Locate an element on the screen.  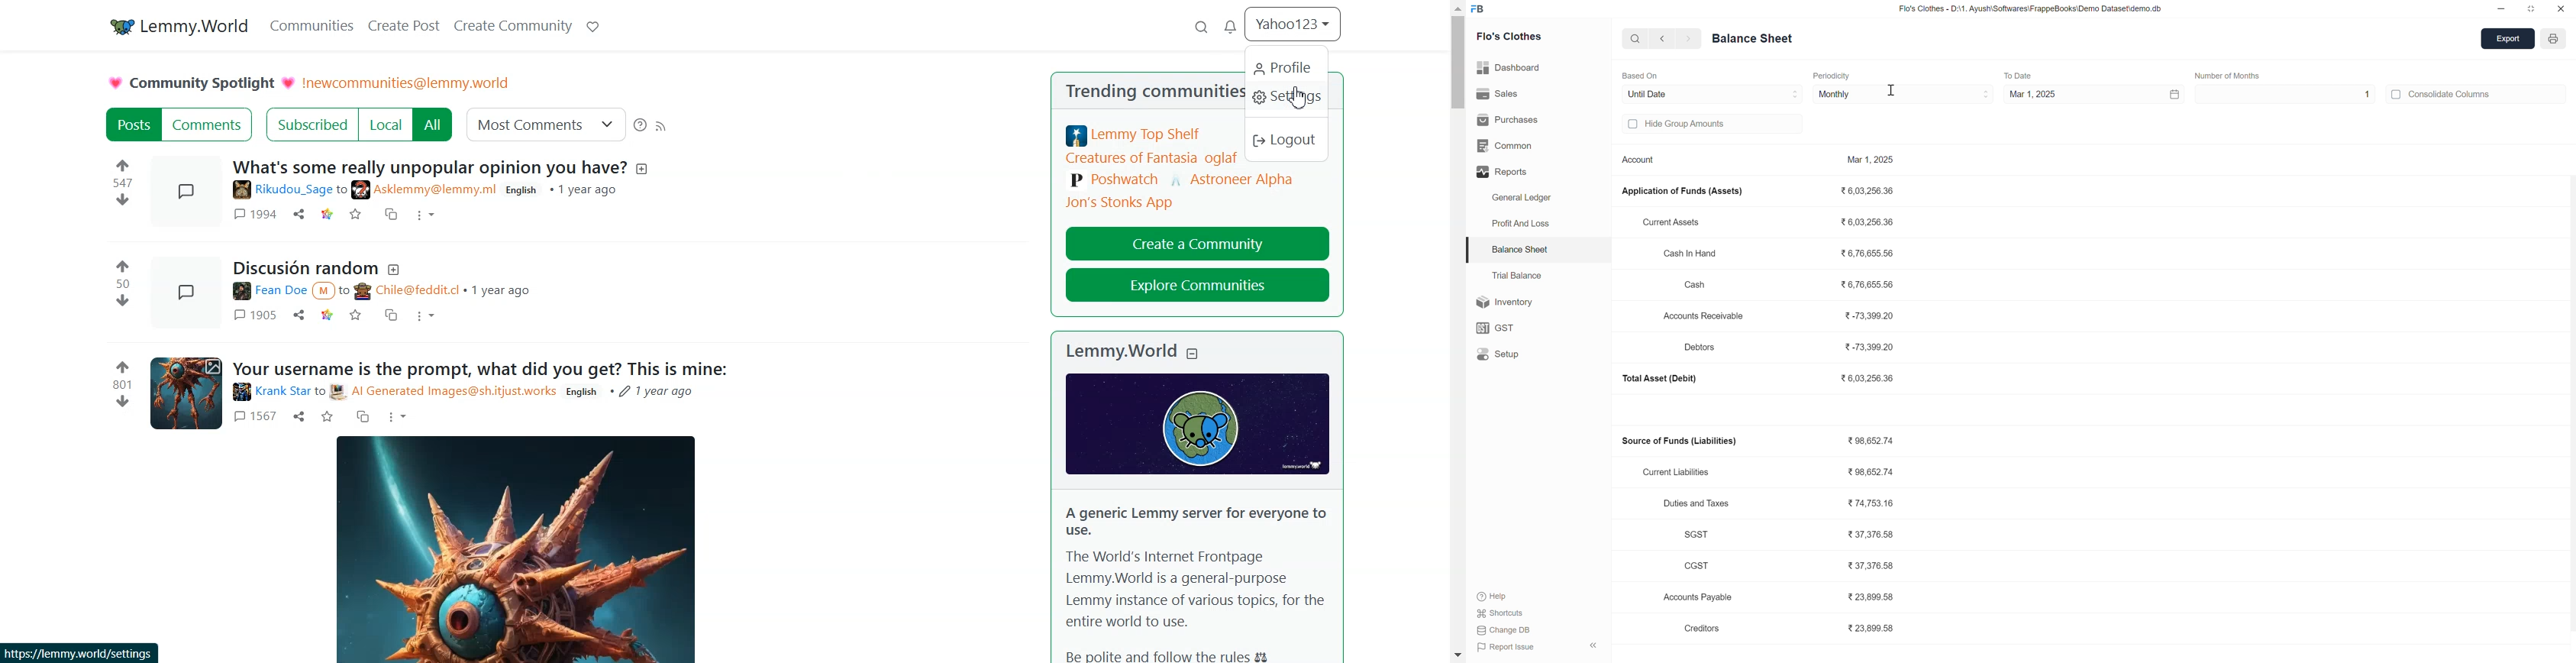
more actions is located at coordinates (426, 319).